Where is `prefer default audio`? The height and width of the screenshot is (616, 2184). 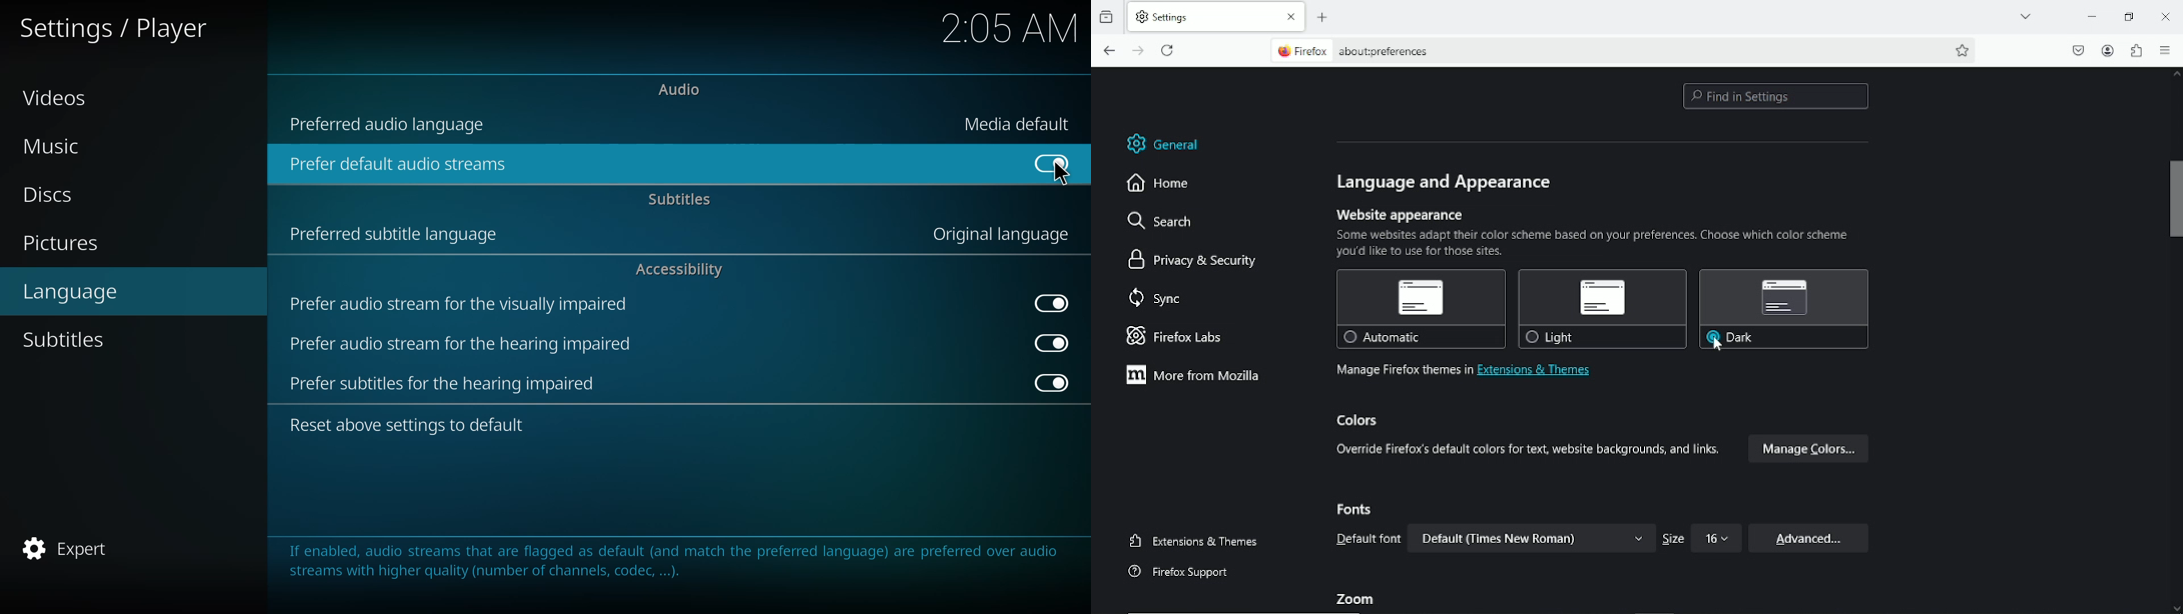
prefer default audio is located at coordinates (401, 164).